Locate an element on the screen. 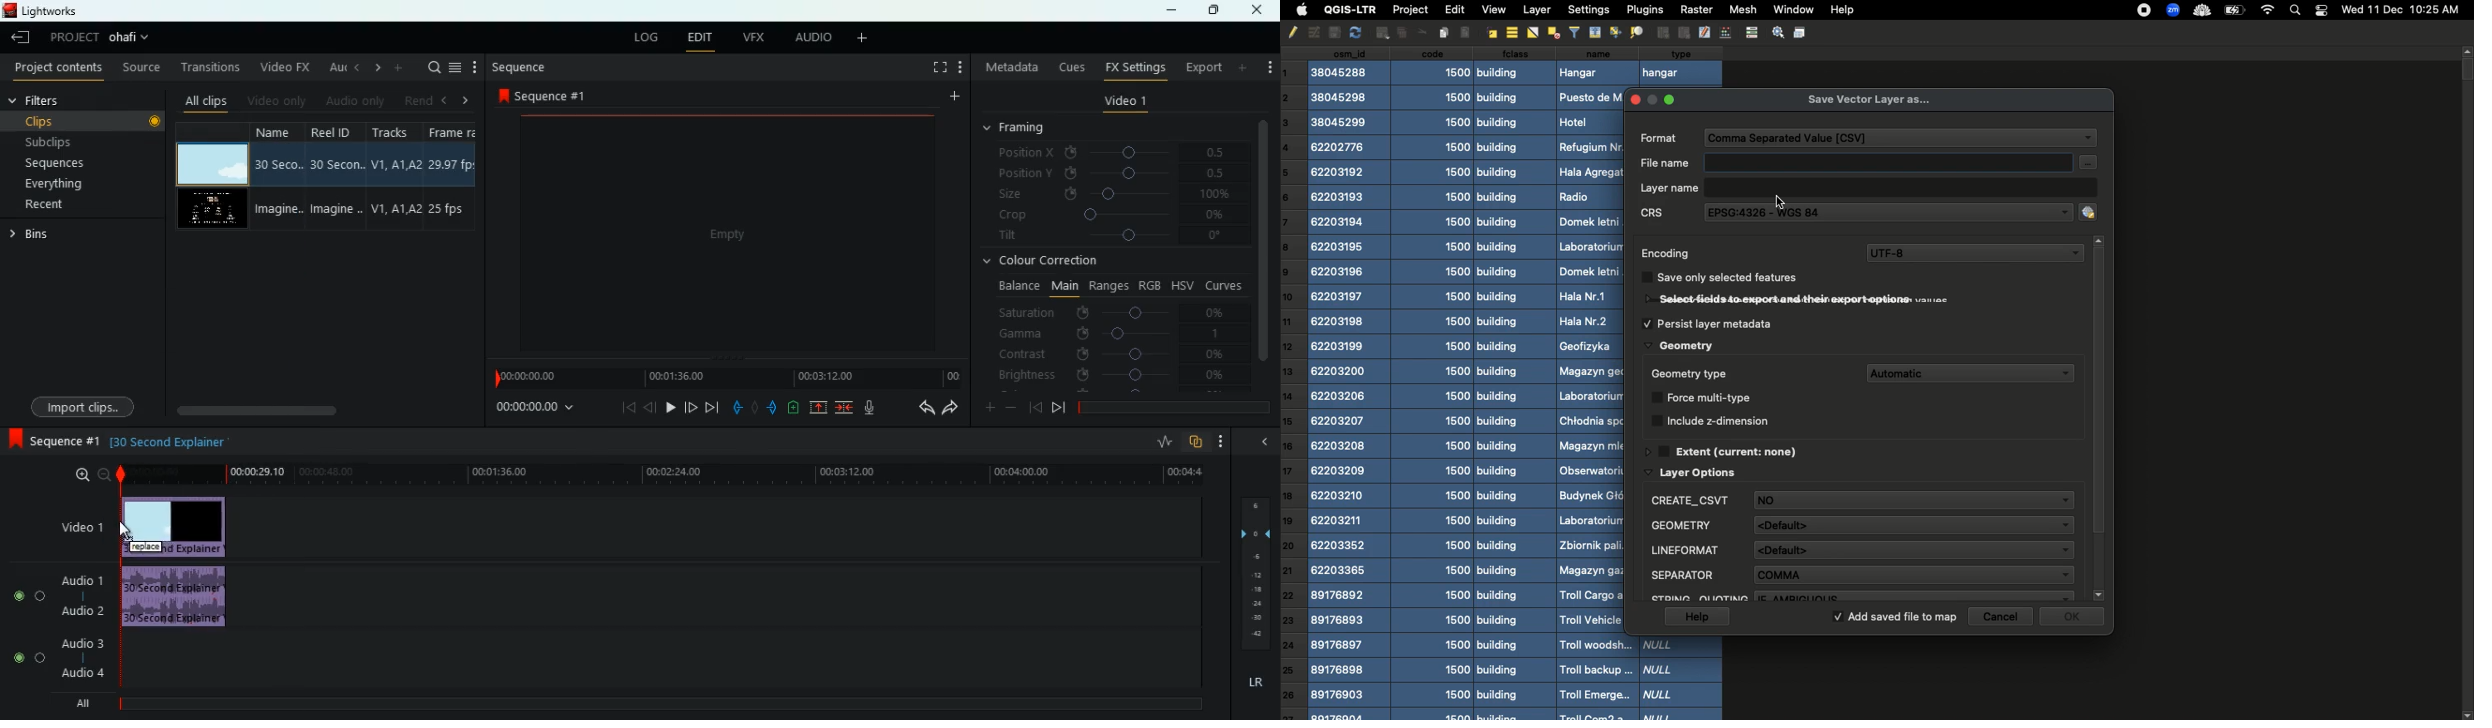 The height and width of the screenshot is (728, 2492). menu is located at coordinates (455, 67).